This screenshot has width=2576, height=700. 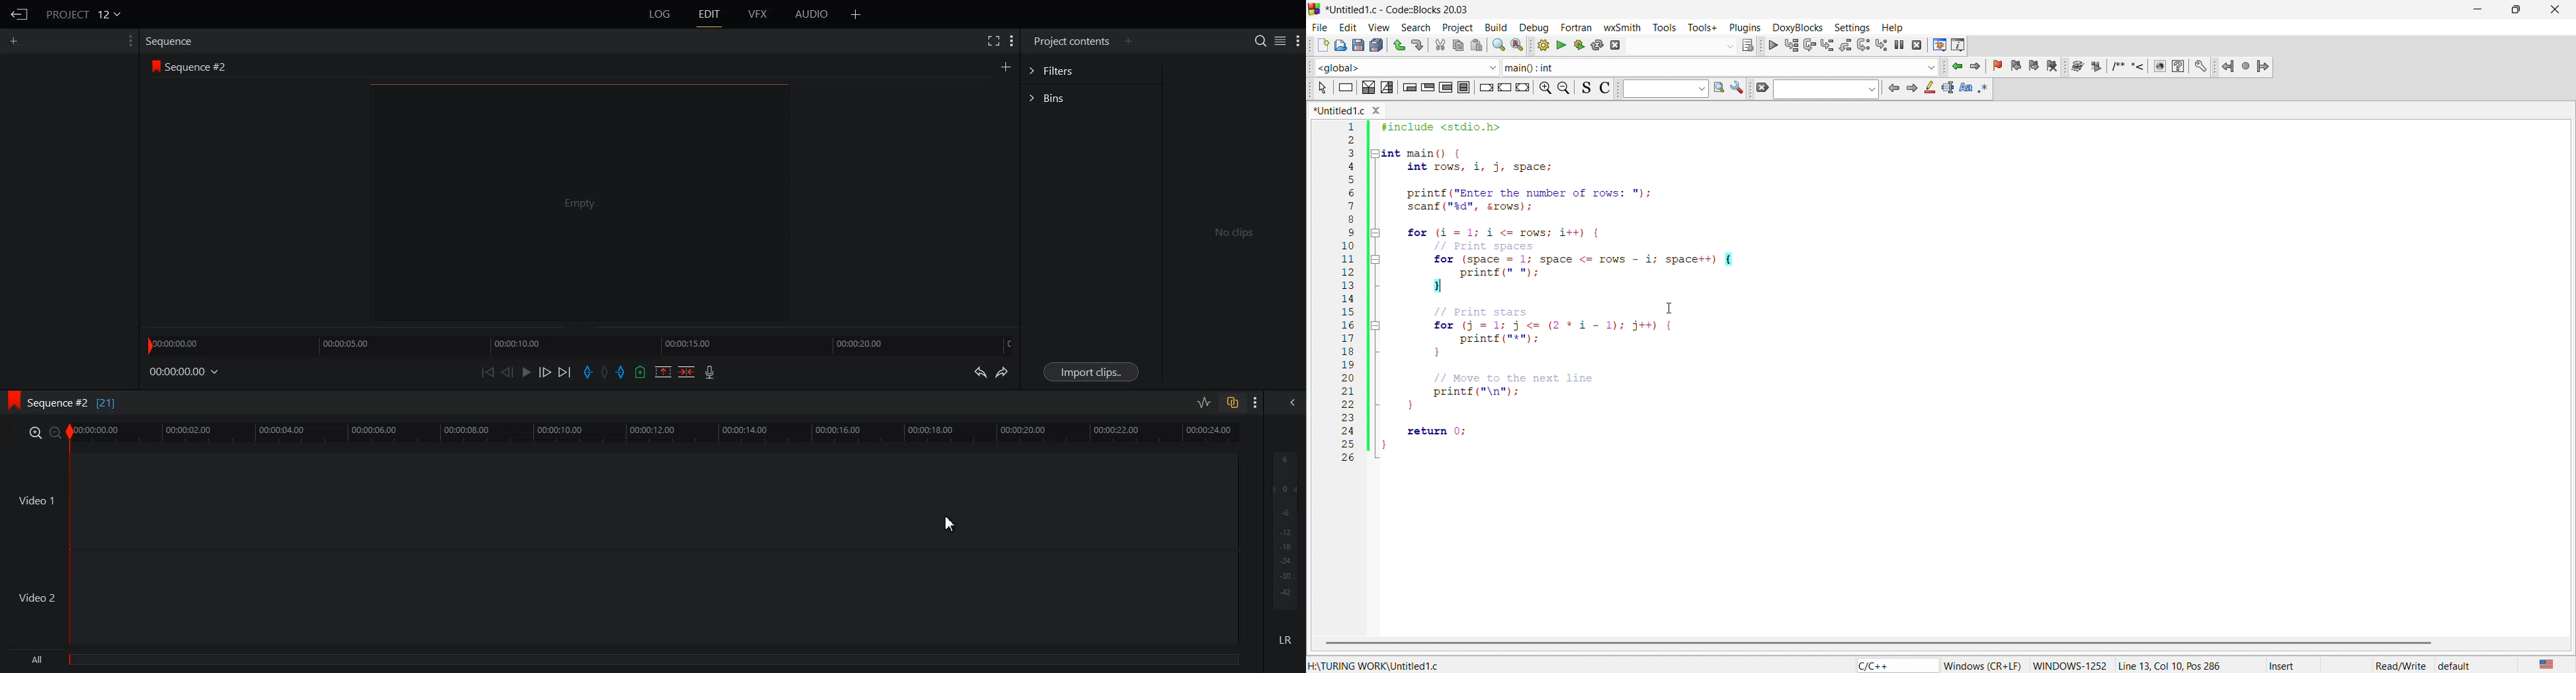 What do you see at coordinates (1283, 530) in the screenshot?
I see `Audio Output level` at bounding box center [1283, 530].